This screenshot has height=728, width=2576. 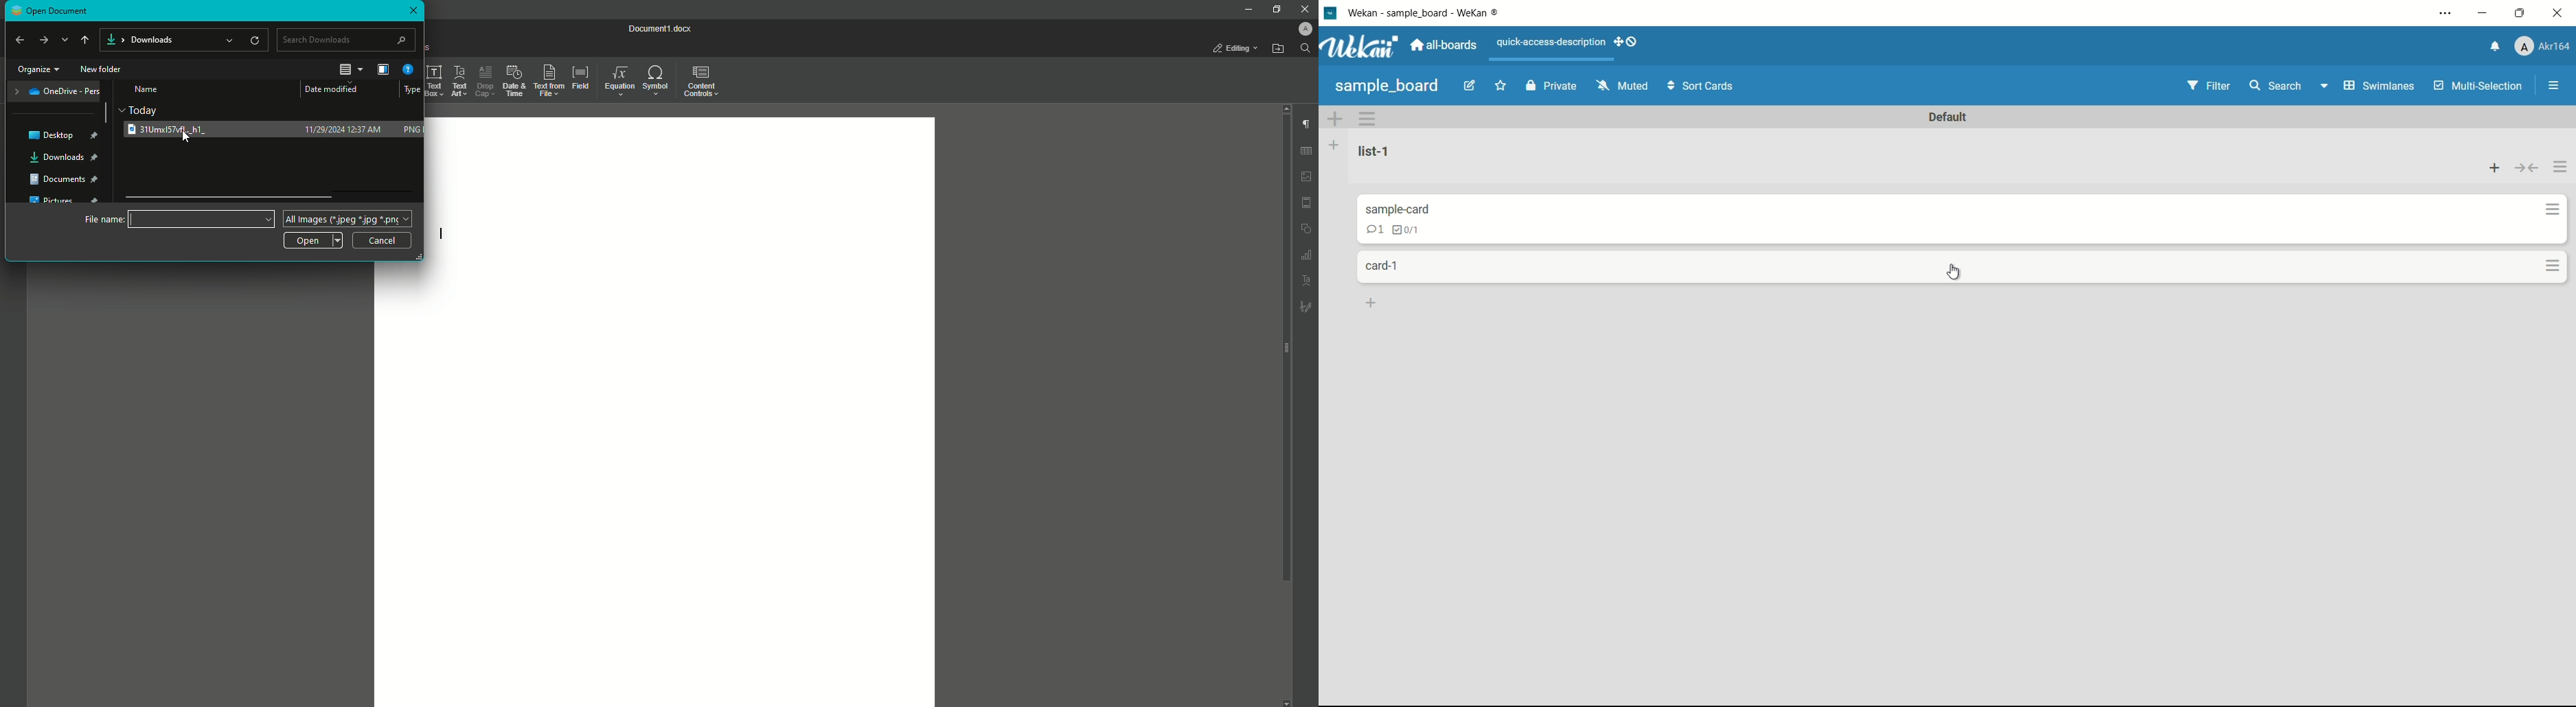 I want to click on sample_ board, so click(x=1388, y=85).